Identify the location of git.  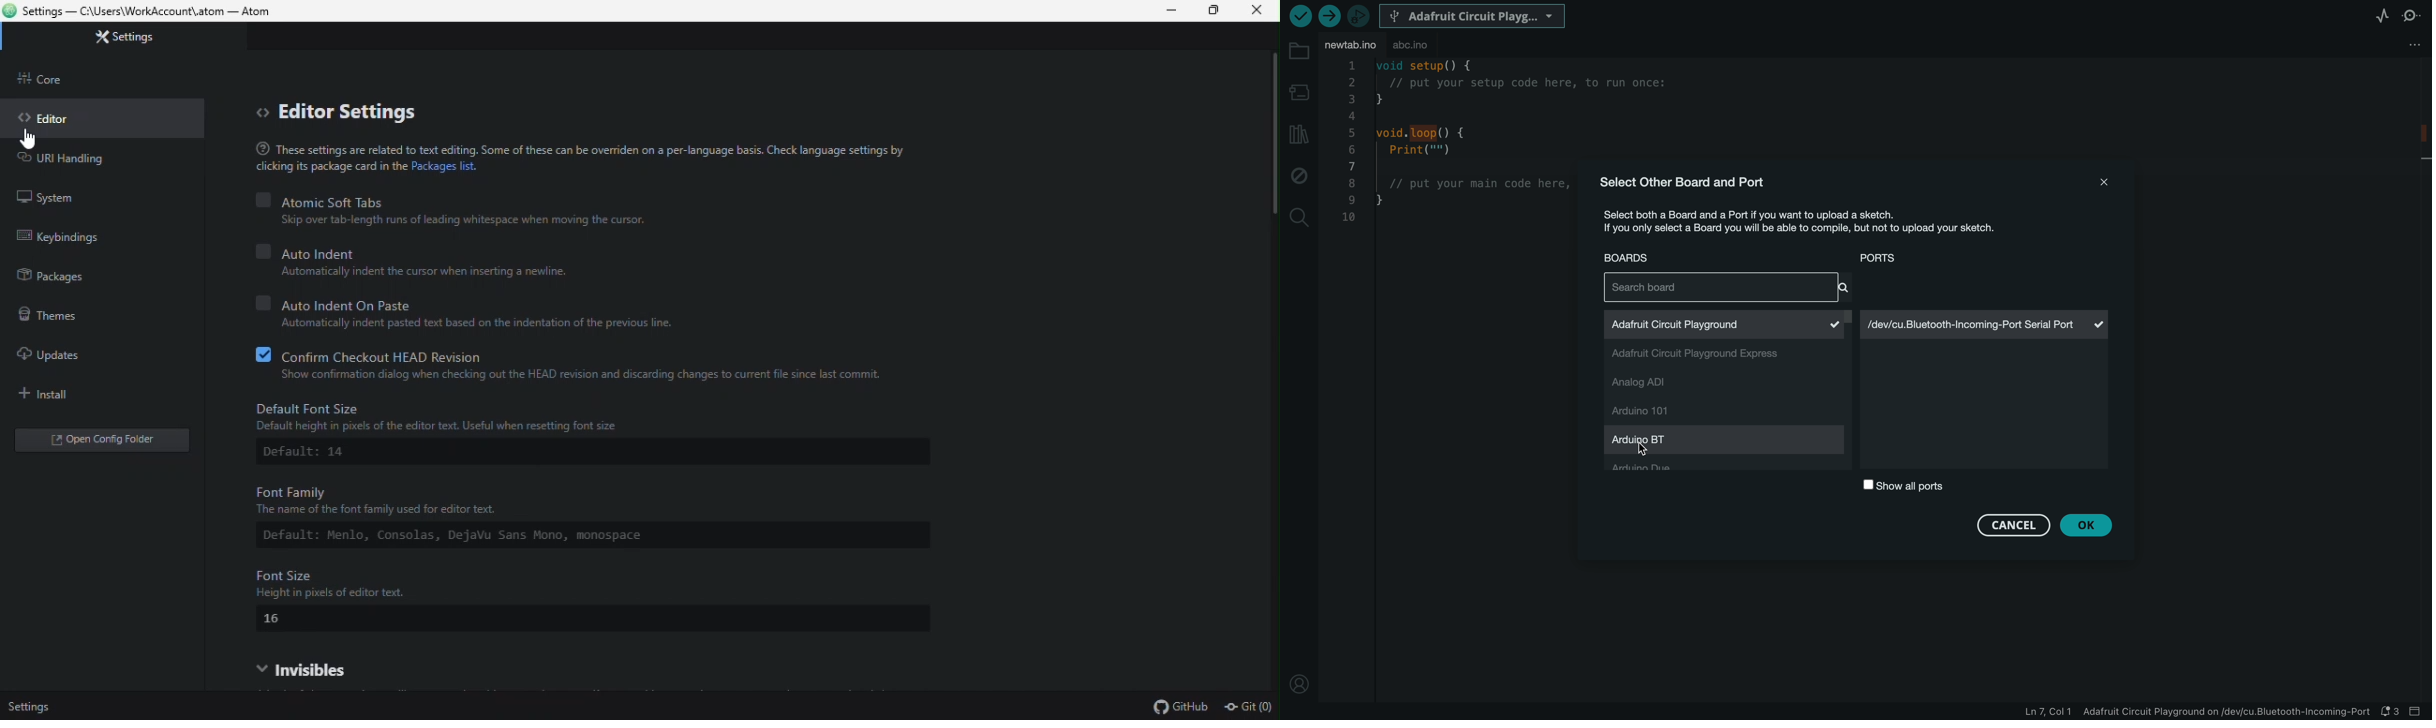
(1250, 709).